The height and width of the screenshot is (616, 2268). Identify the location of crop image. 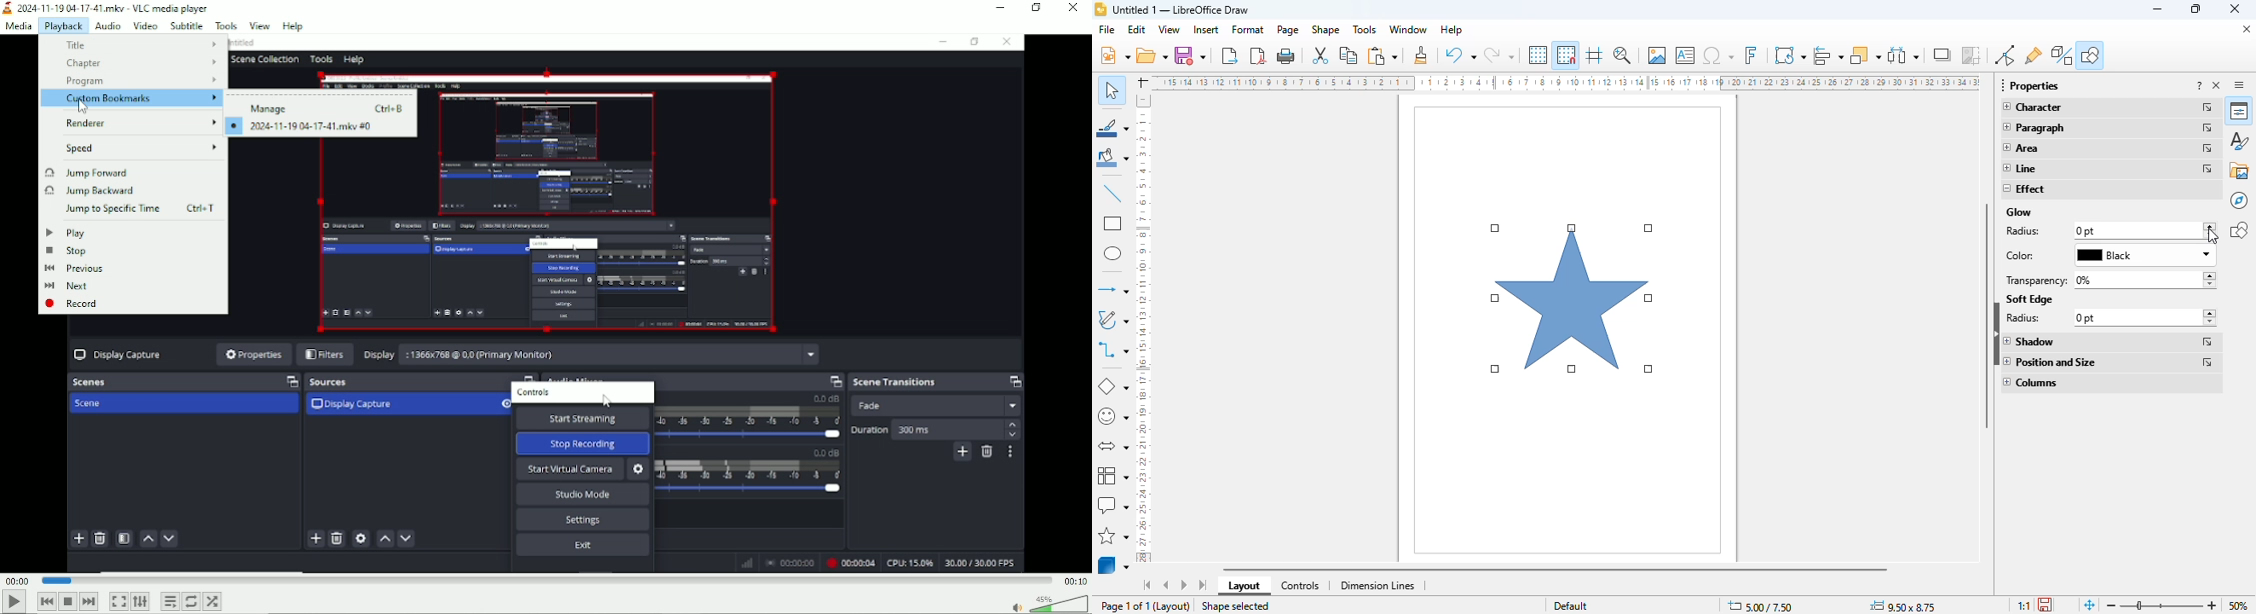
(1972, 55).